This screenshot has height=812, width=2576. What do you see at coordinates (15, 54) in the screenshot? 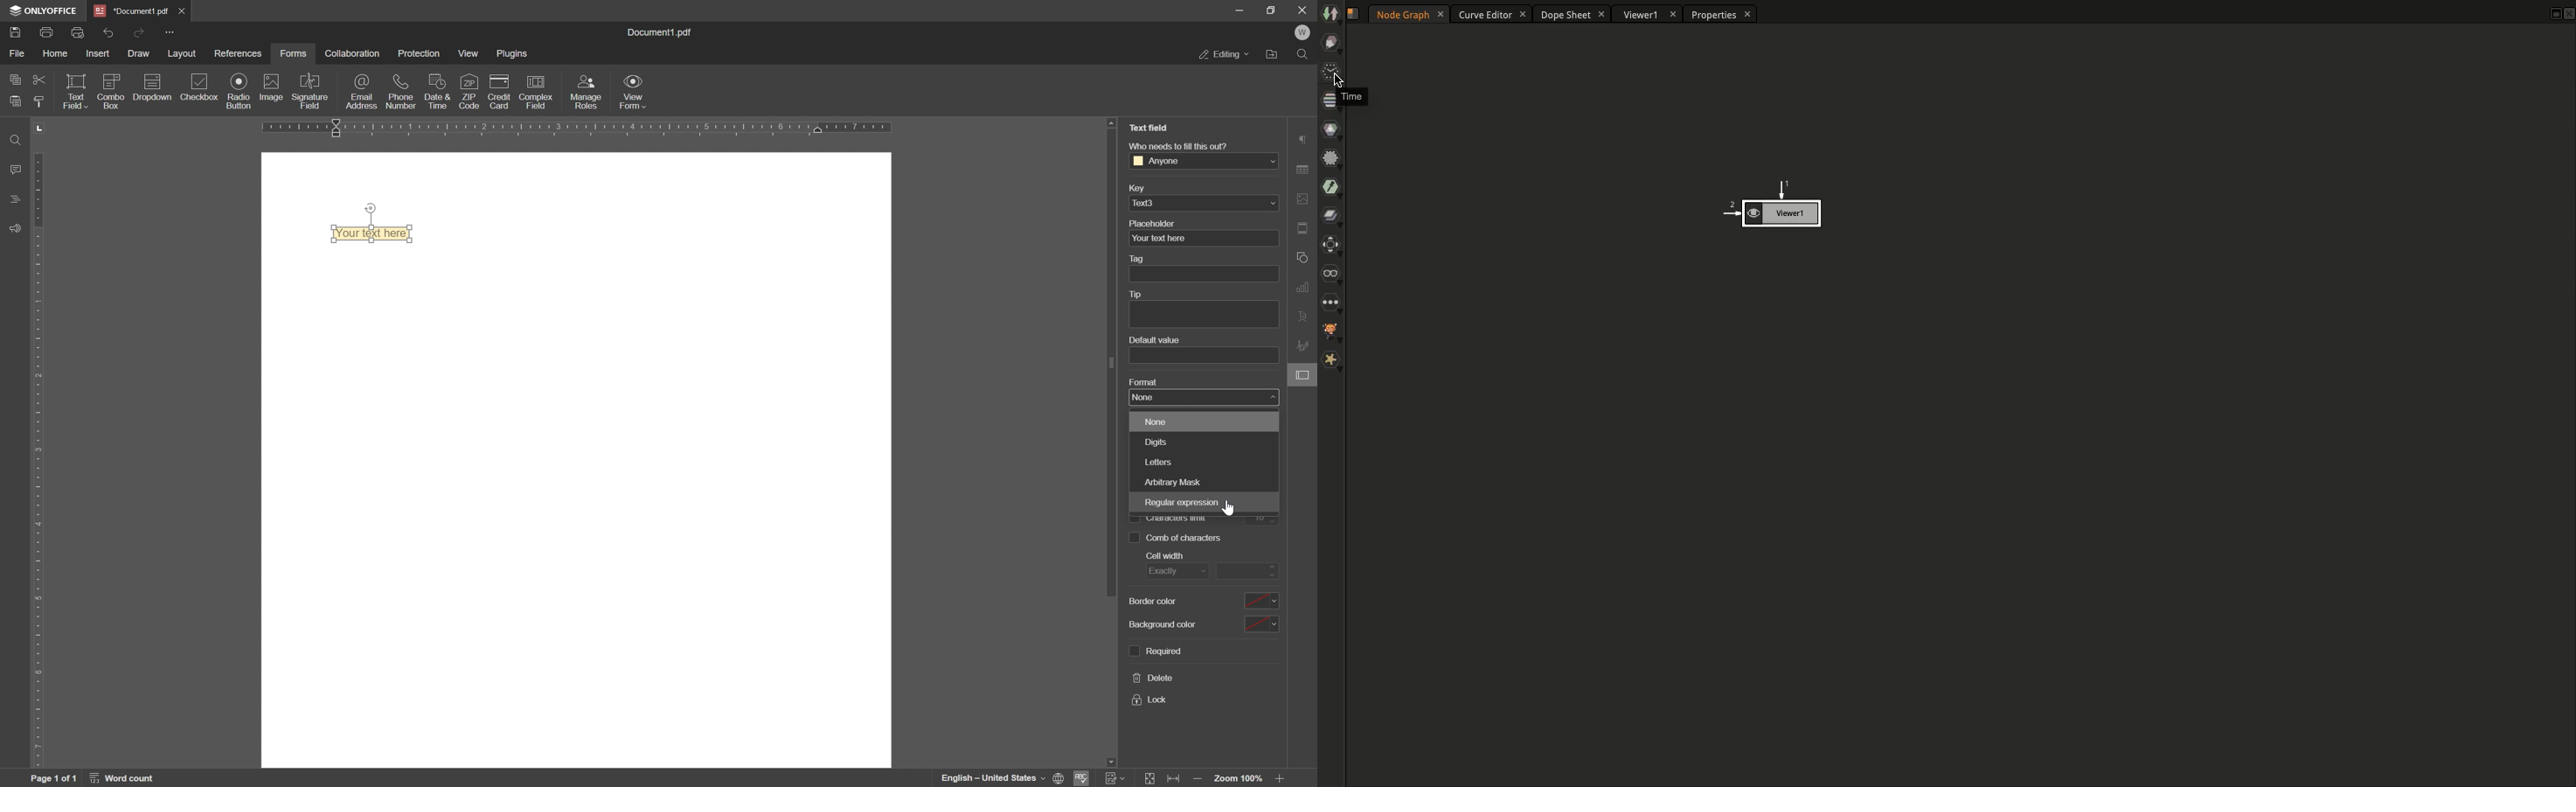
I see `file` at bounding box center [15, 54].